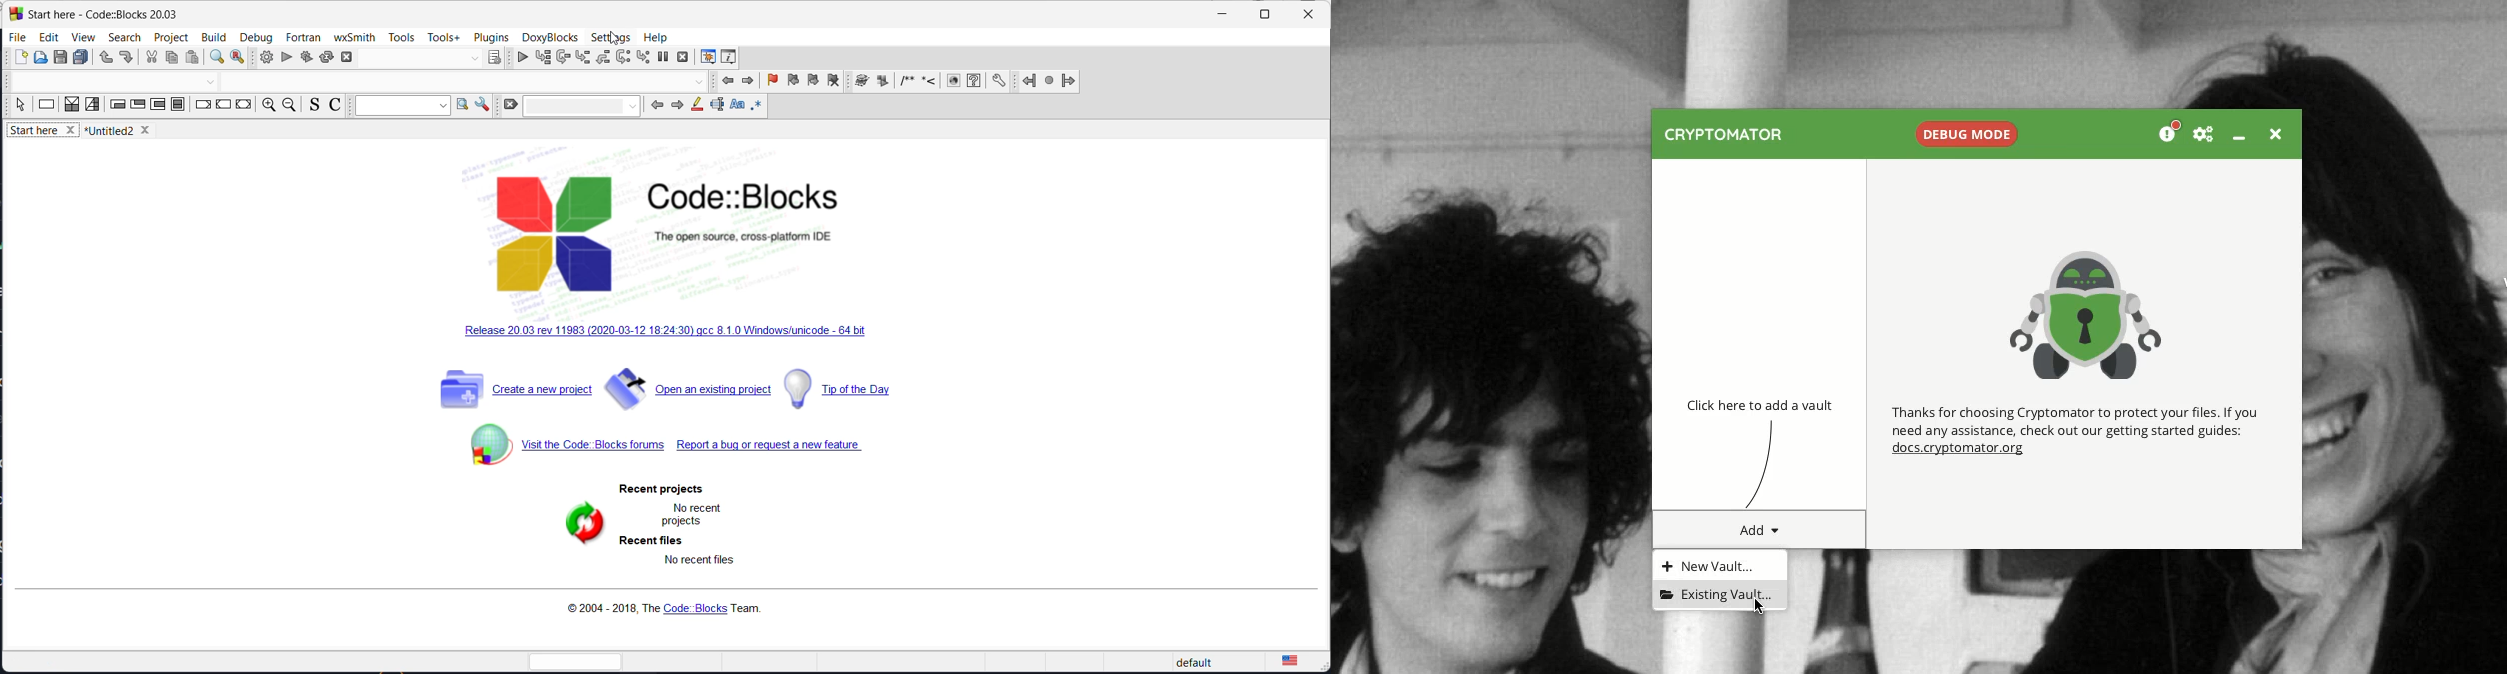  What do you see at coordinates (1048, 83) in the screenshot?
I see `next jump` at bounding box center [1048, 83].